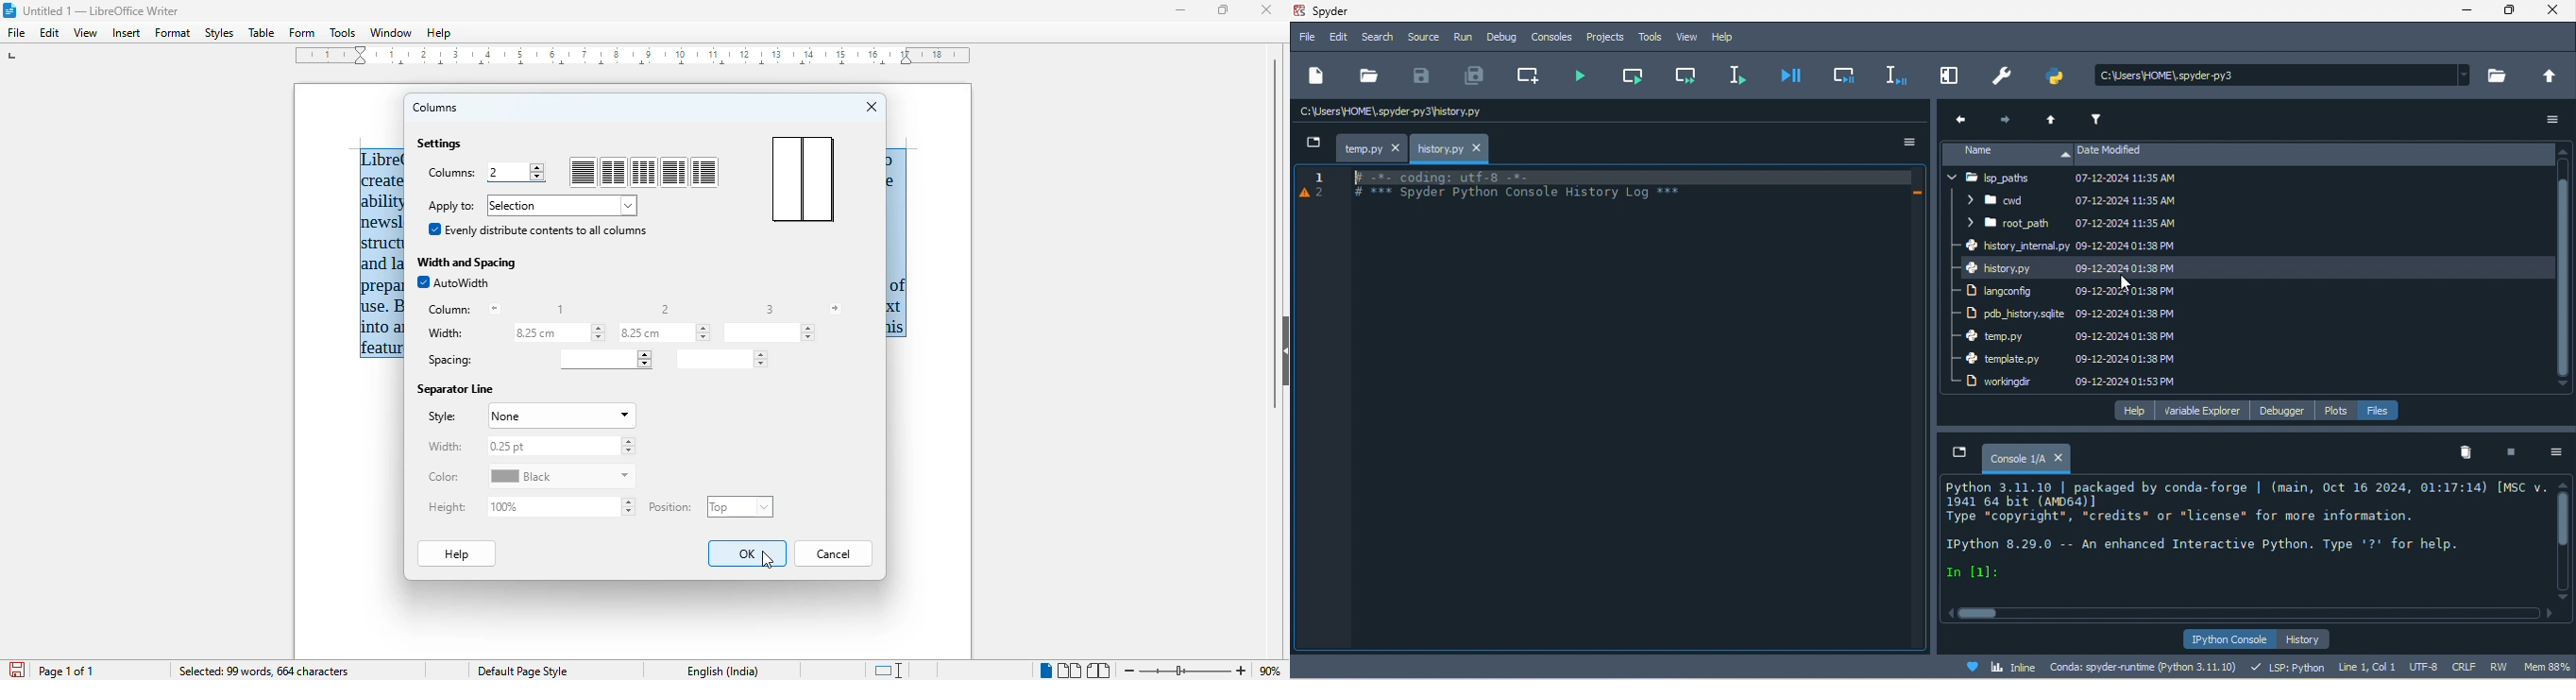 This screenshot has height=700, width=2576. Describe the element at coordinates (2010, 246) in the screenshot. I see `history internal py` at that location.